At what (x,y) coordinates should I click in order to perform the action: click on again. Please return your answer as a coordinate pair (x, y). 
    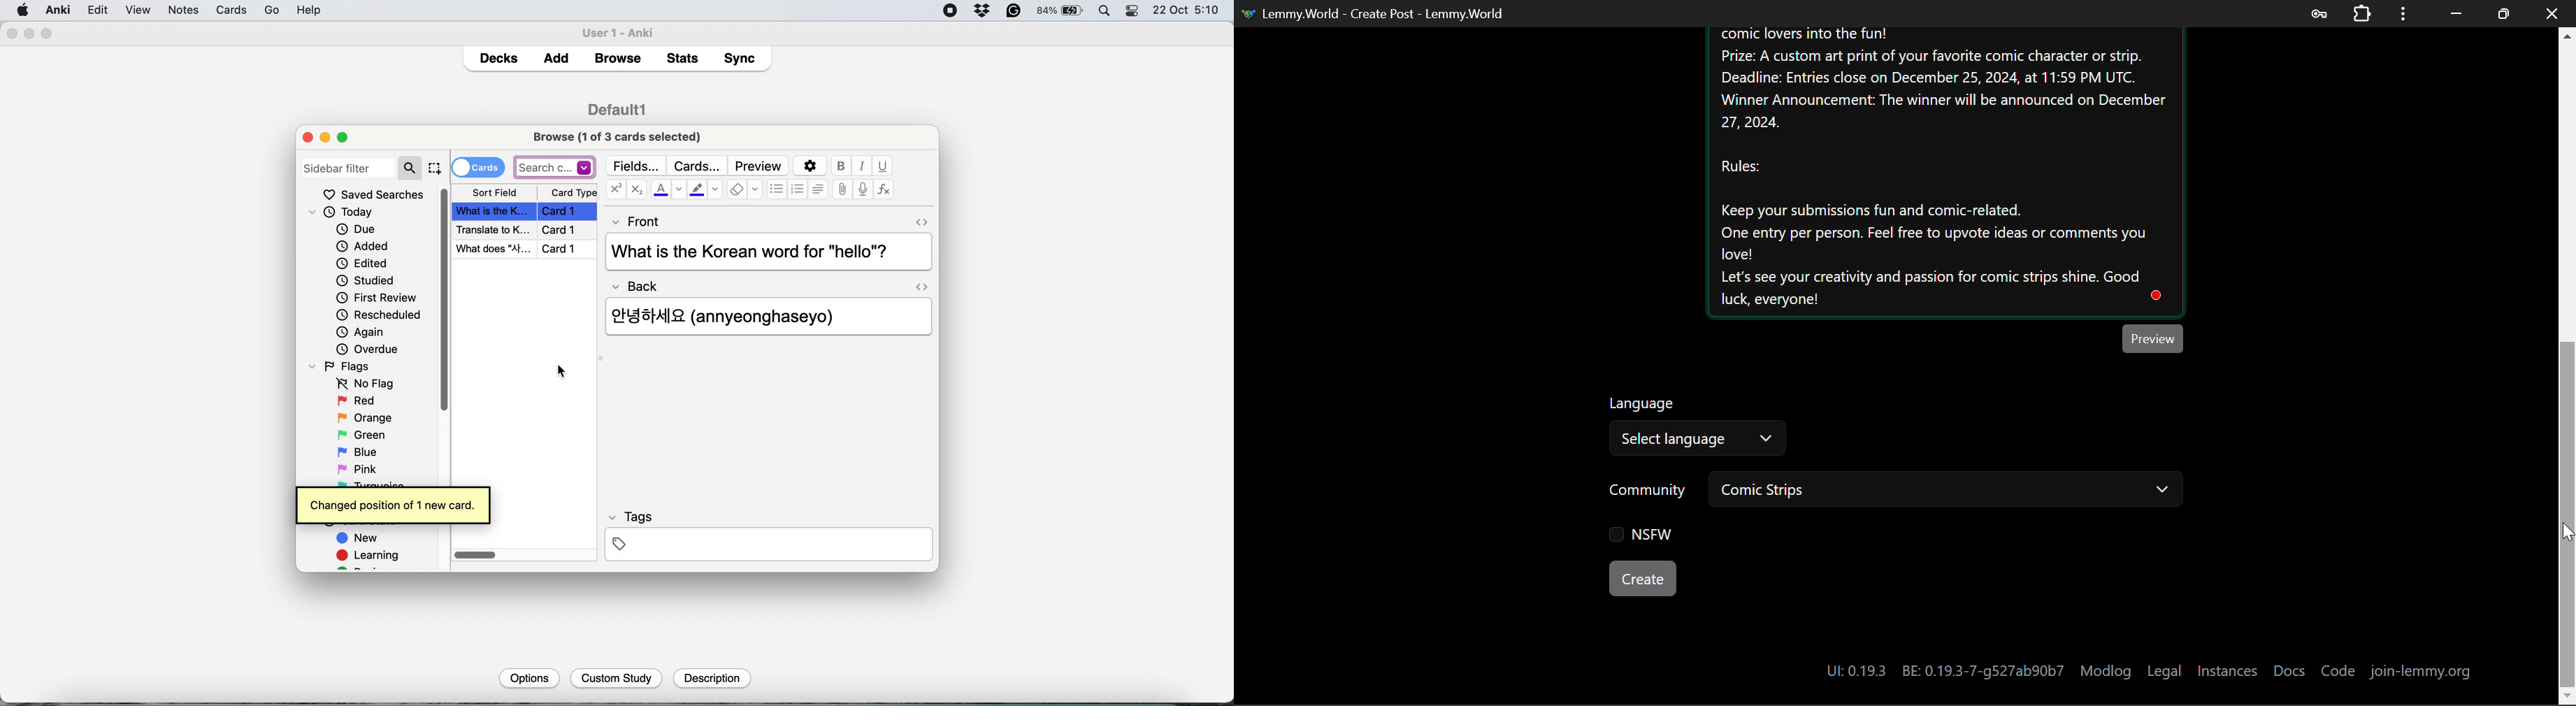
    Looking at the image, I should click on (361, 332).